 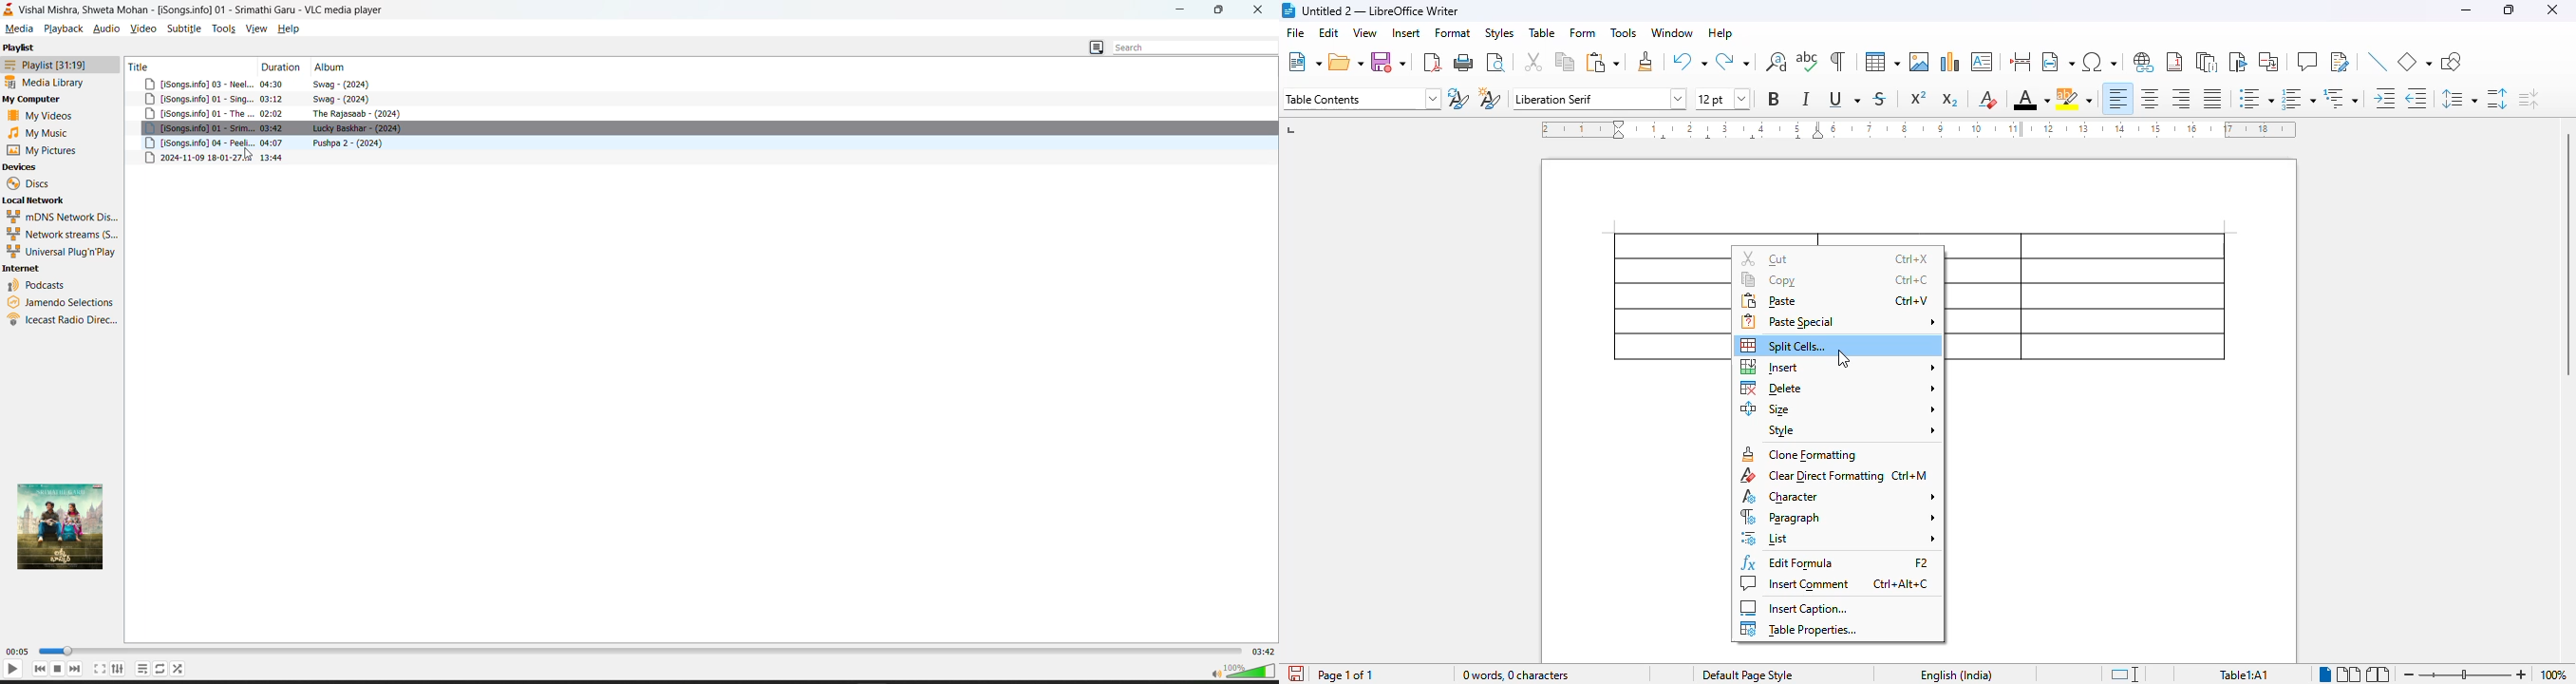 What do you see at coordinates (1645, 61) in the screenshot?
I see `clone formatting` at bounding box center [1645, 61].